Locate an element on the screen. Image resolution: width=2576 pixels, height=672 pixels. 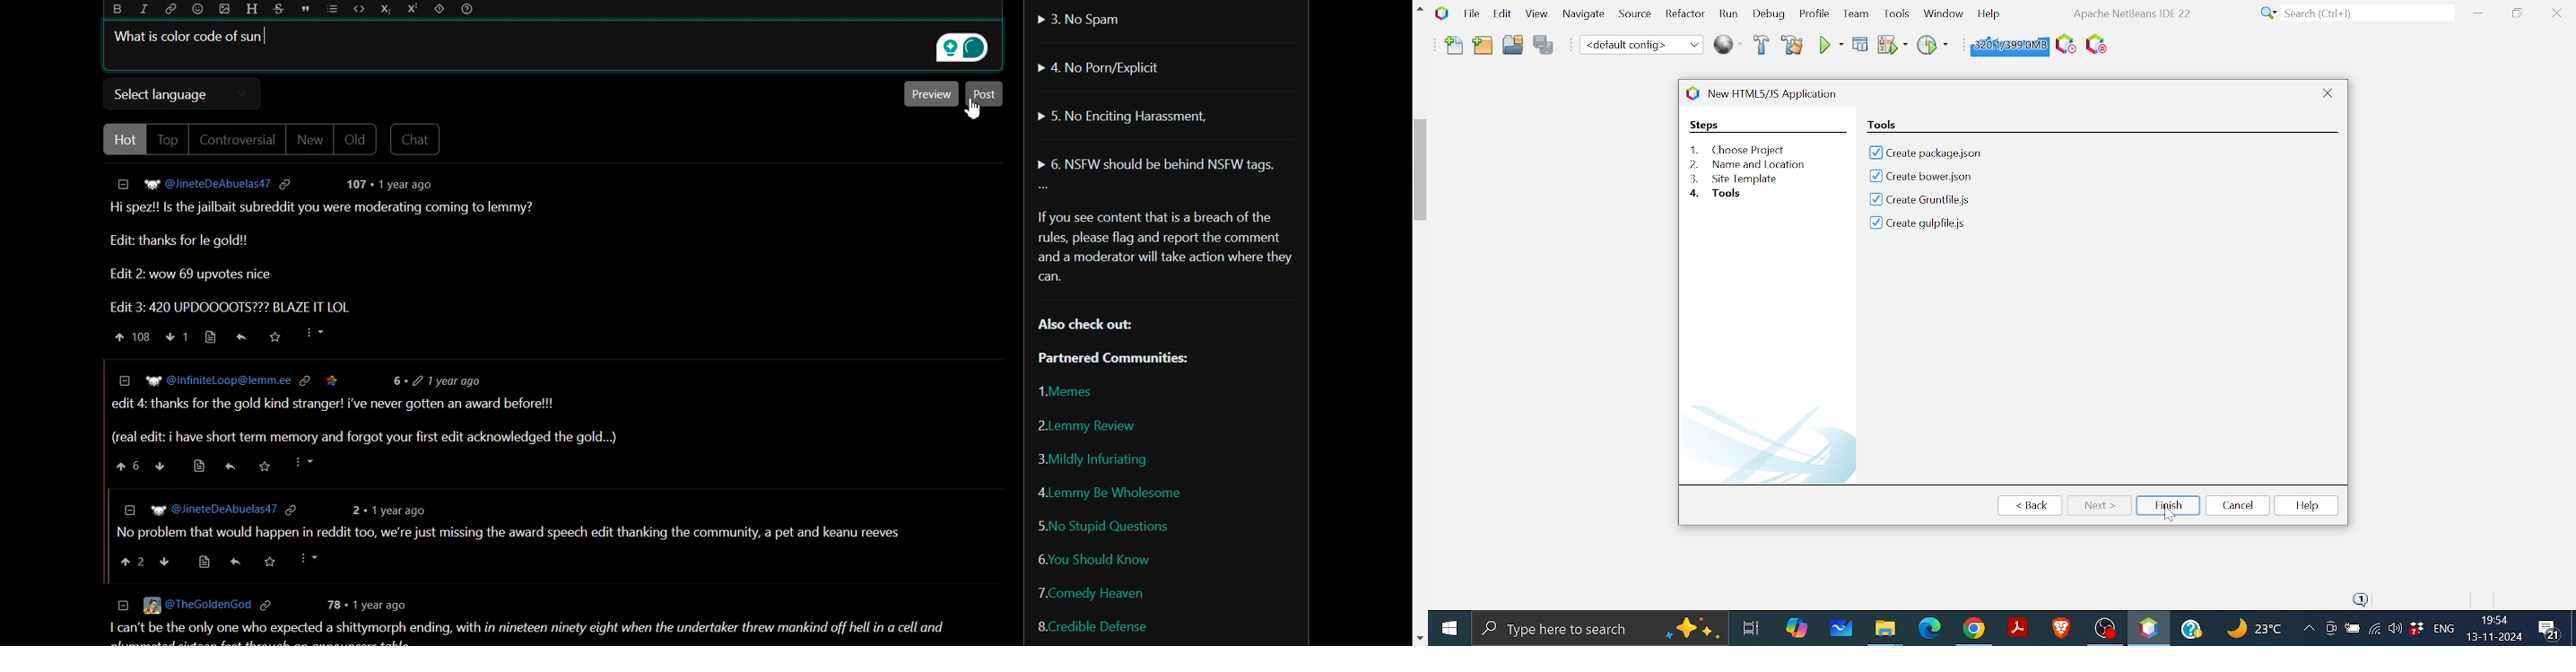
New is located at coordinates (311, 140).